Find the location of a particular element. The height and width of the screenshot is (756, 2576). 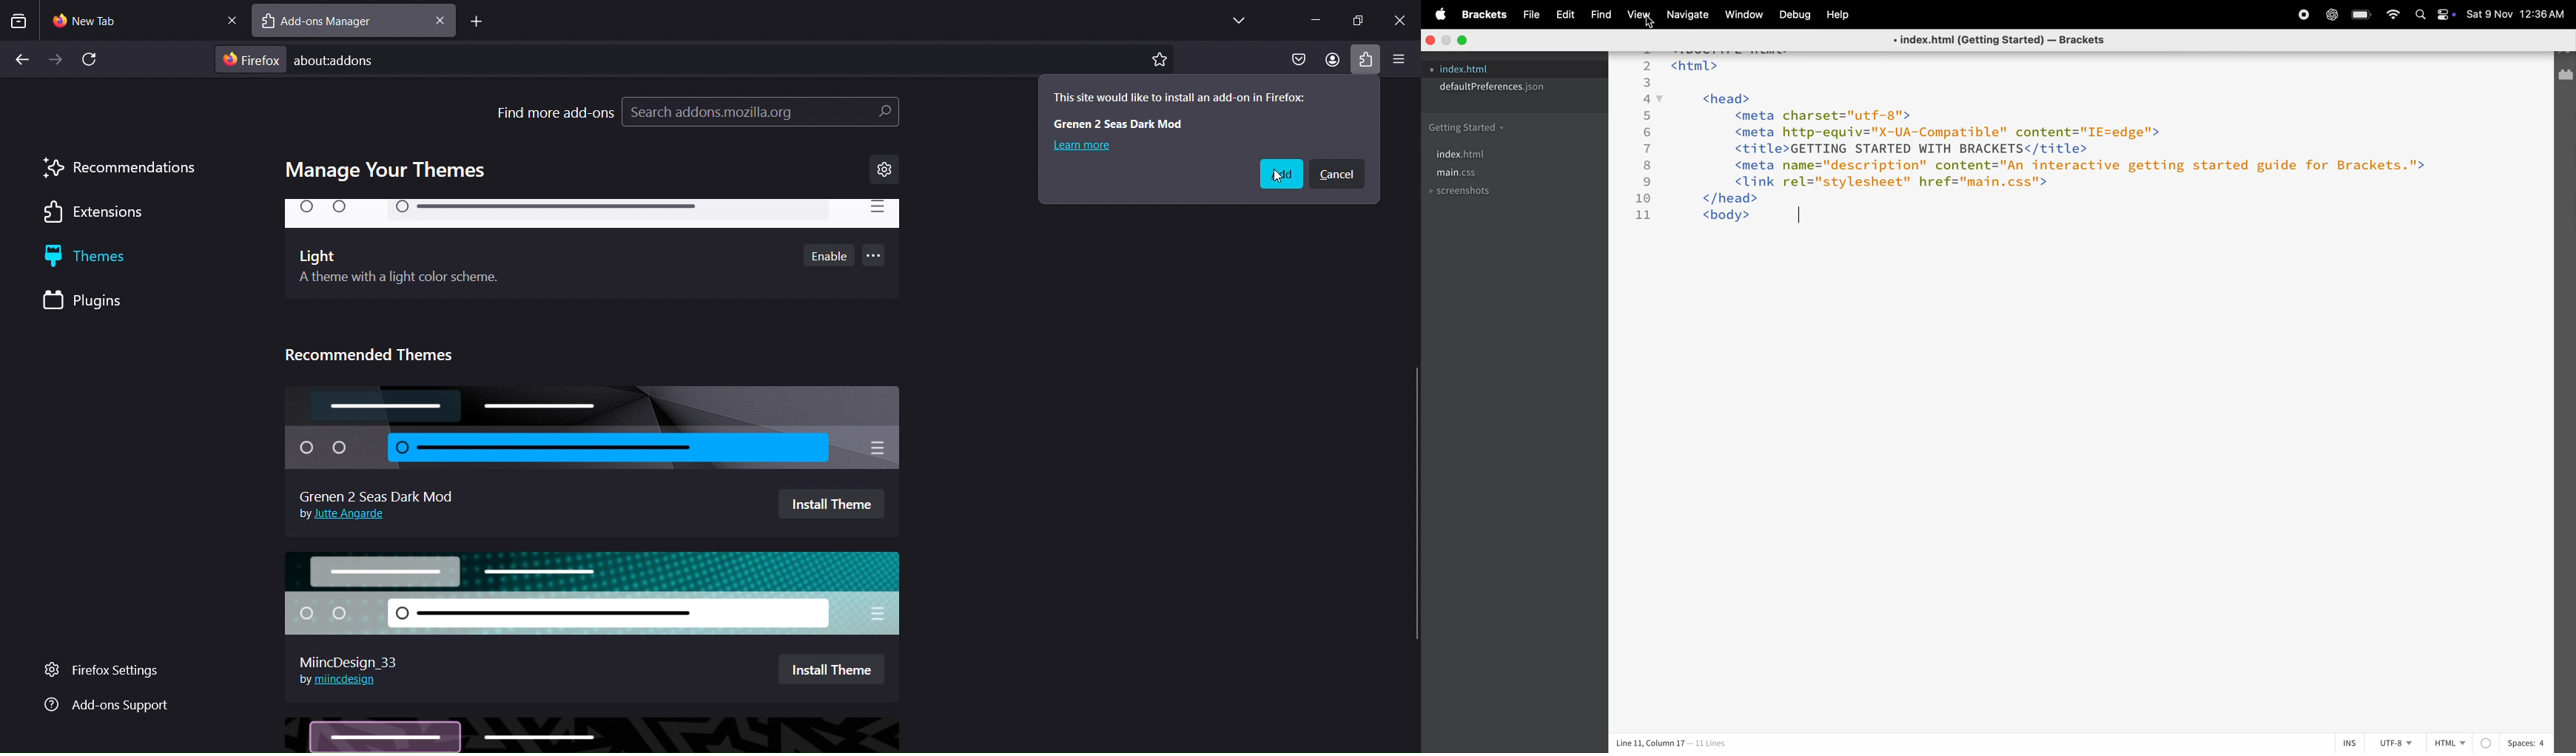

... is located at coordinates (875, 258).